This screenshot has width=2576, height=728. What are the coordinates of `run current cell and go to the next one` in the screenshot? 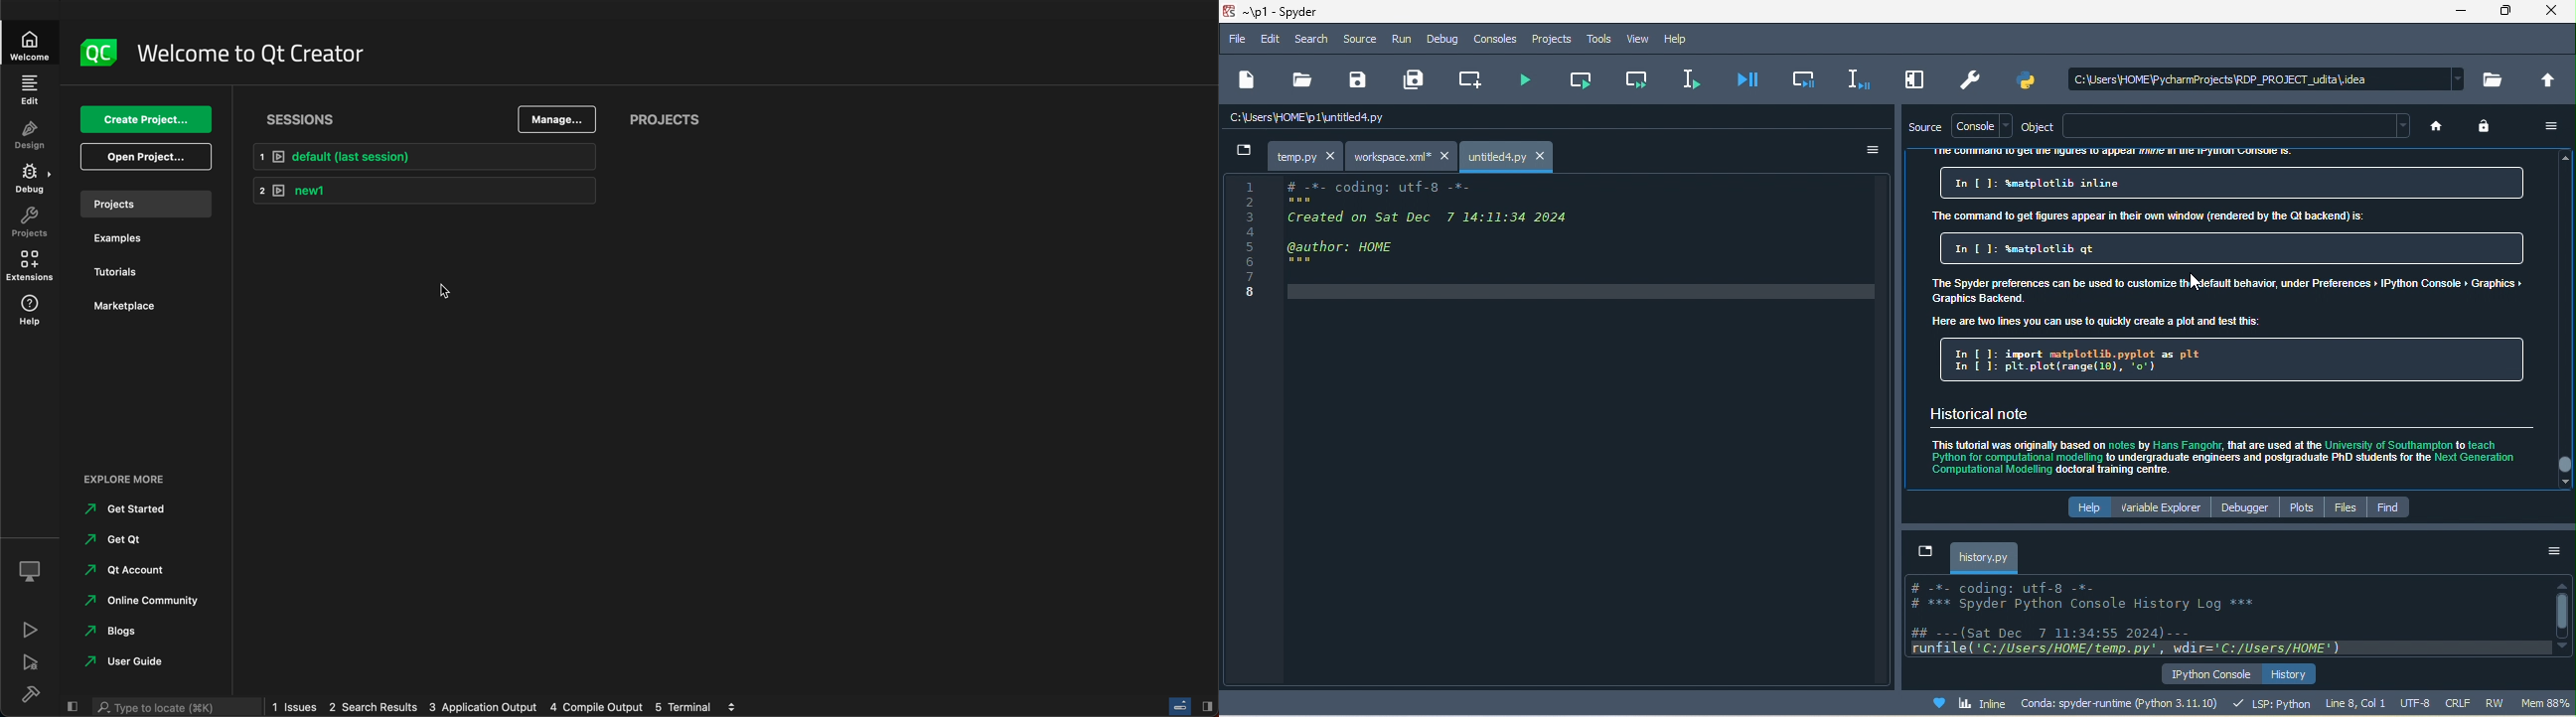 It's located at (1639, 81).